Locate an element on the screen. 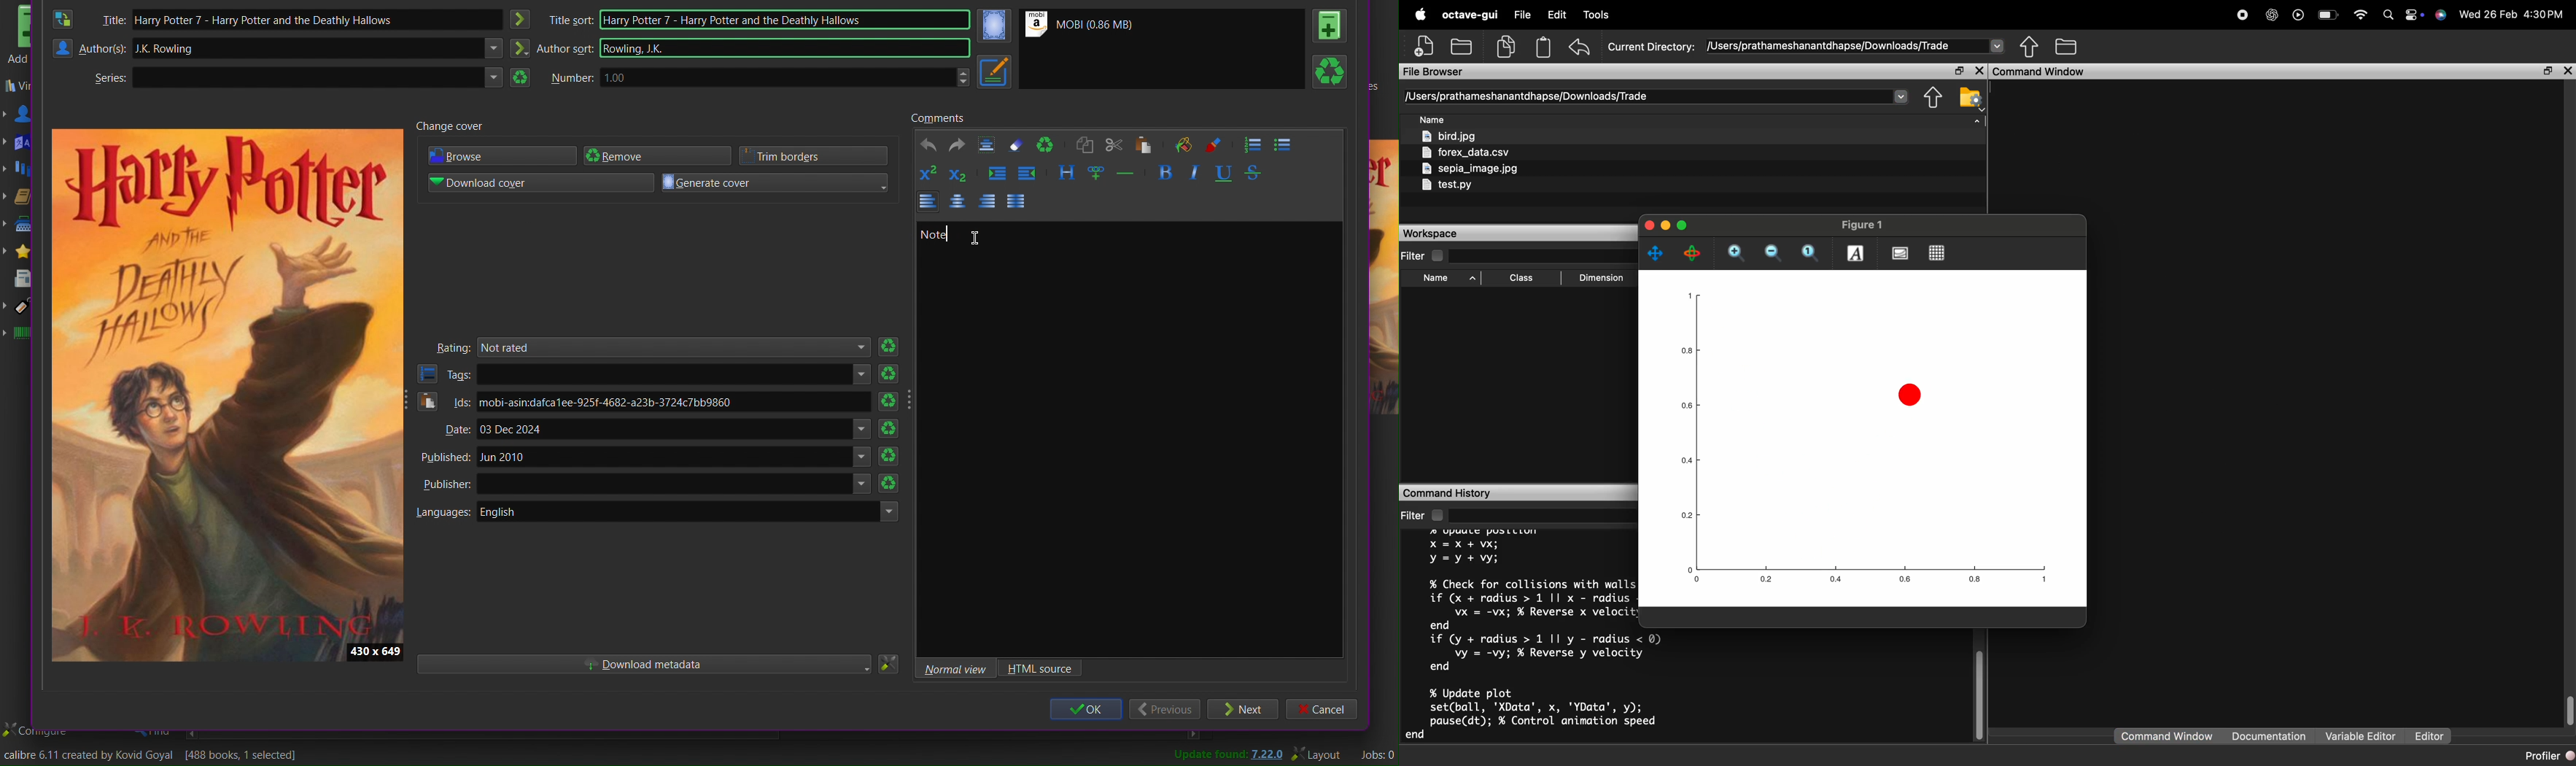 This screenshot has width=2576, height=784. Ids is located at coordinates (443, 403).